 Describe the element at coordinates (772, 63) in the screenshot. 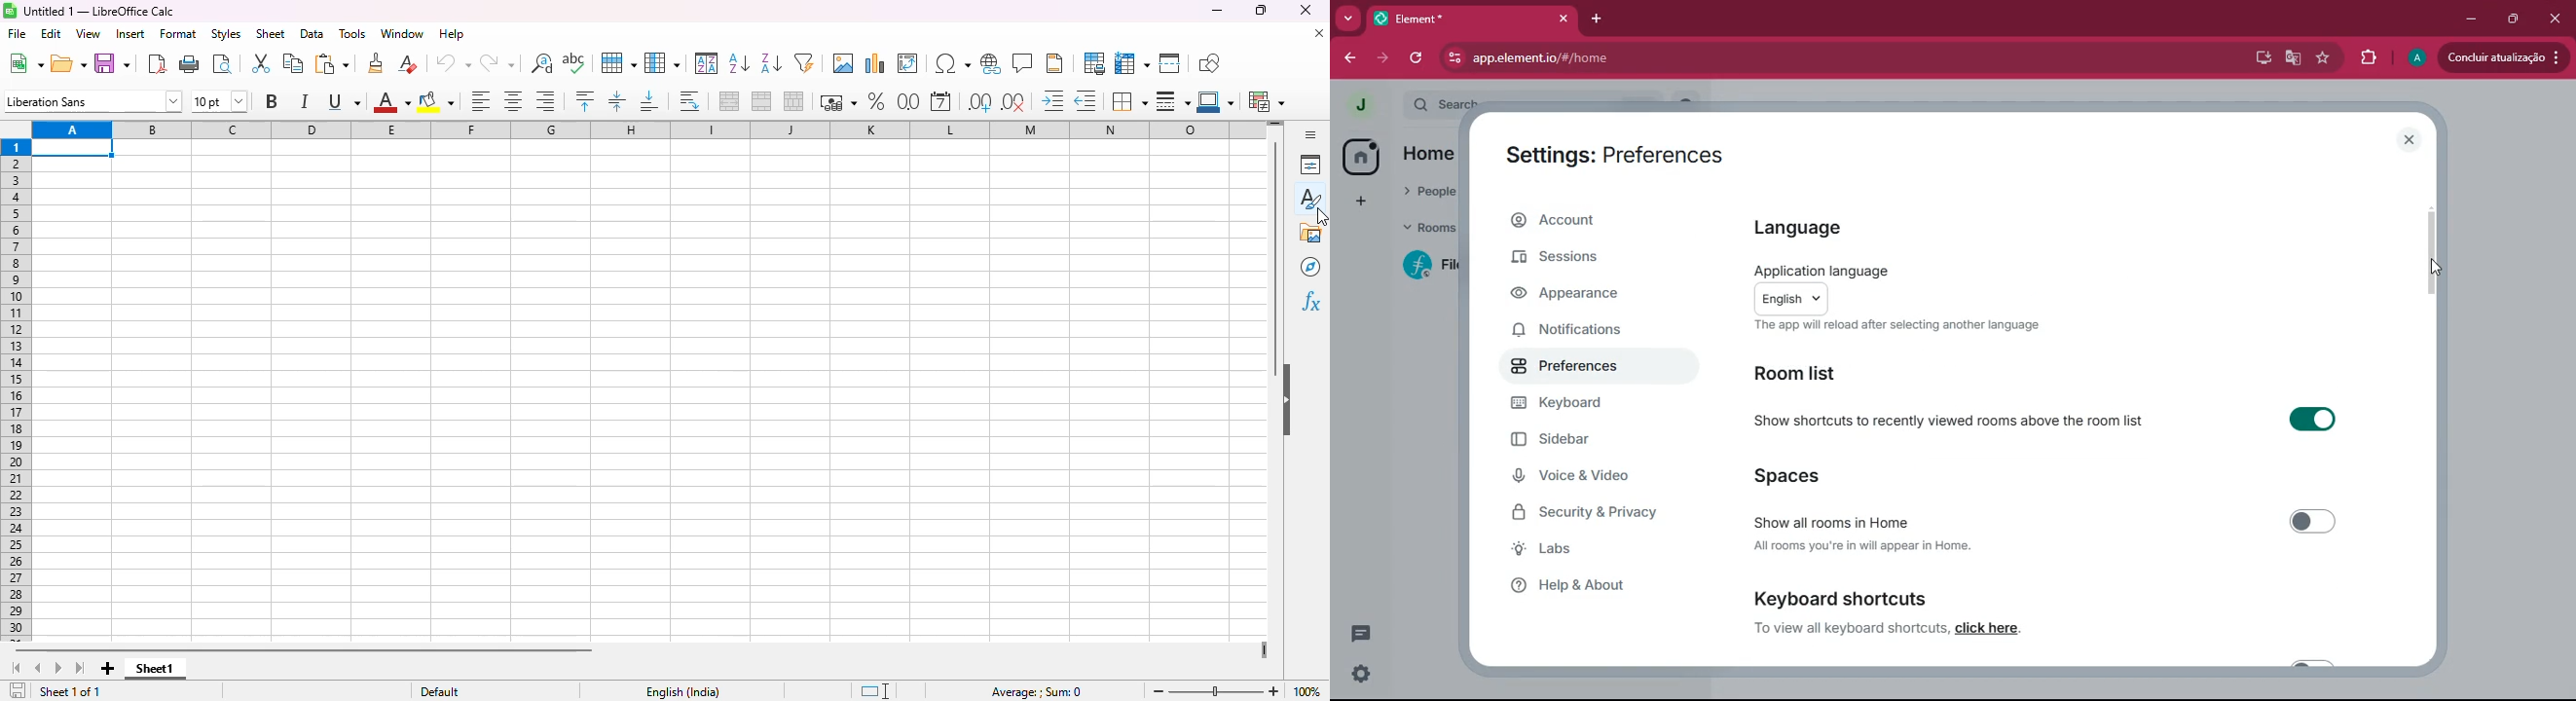

I see `sort descending` at that location.